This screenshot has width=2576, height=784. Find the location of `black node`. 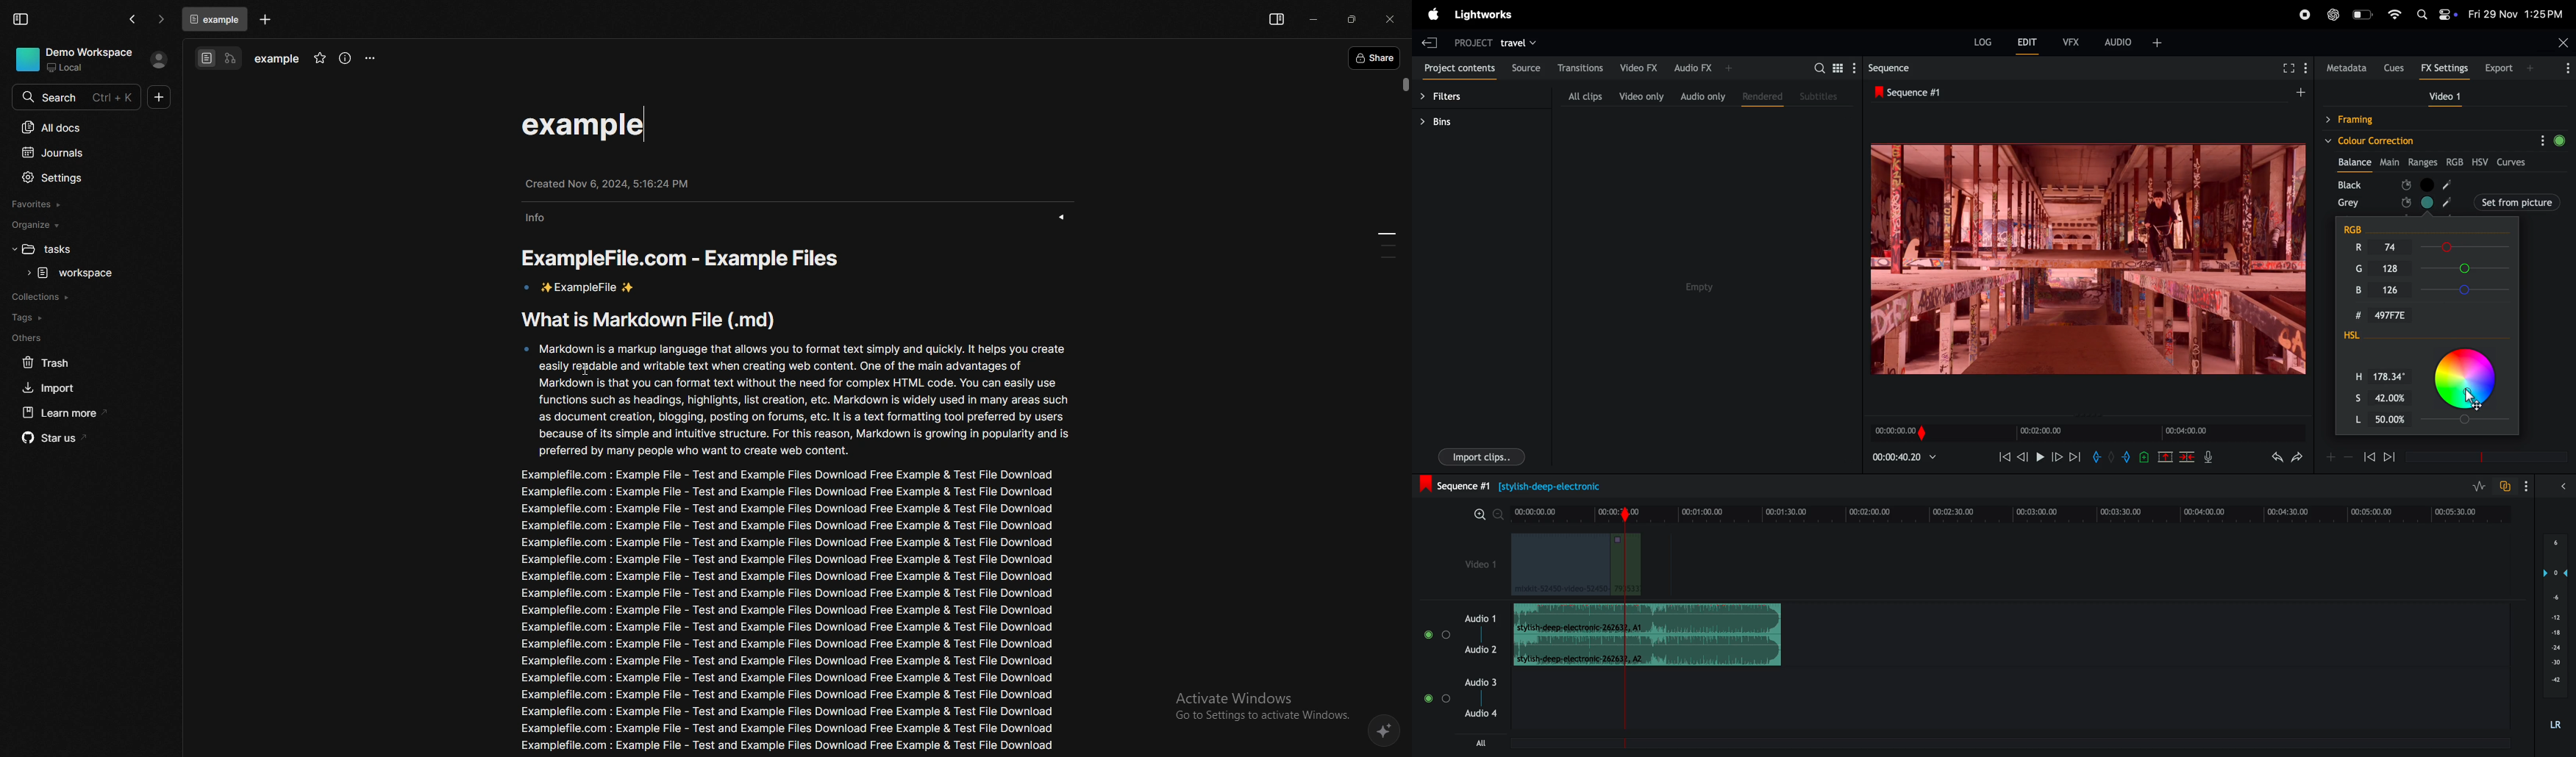

black node is located at coordinates (2482, 184).